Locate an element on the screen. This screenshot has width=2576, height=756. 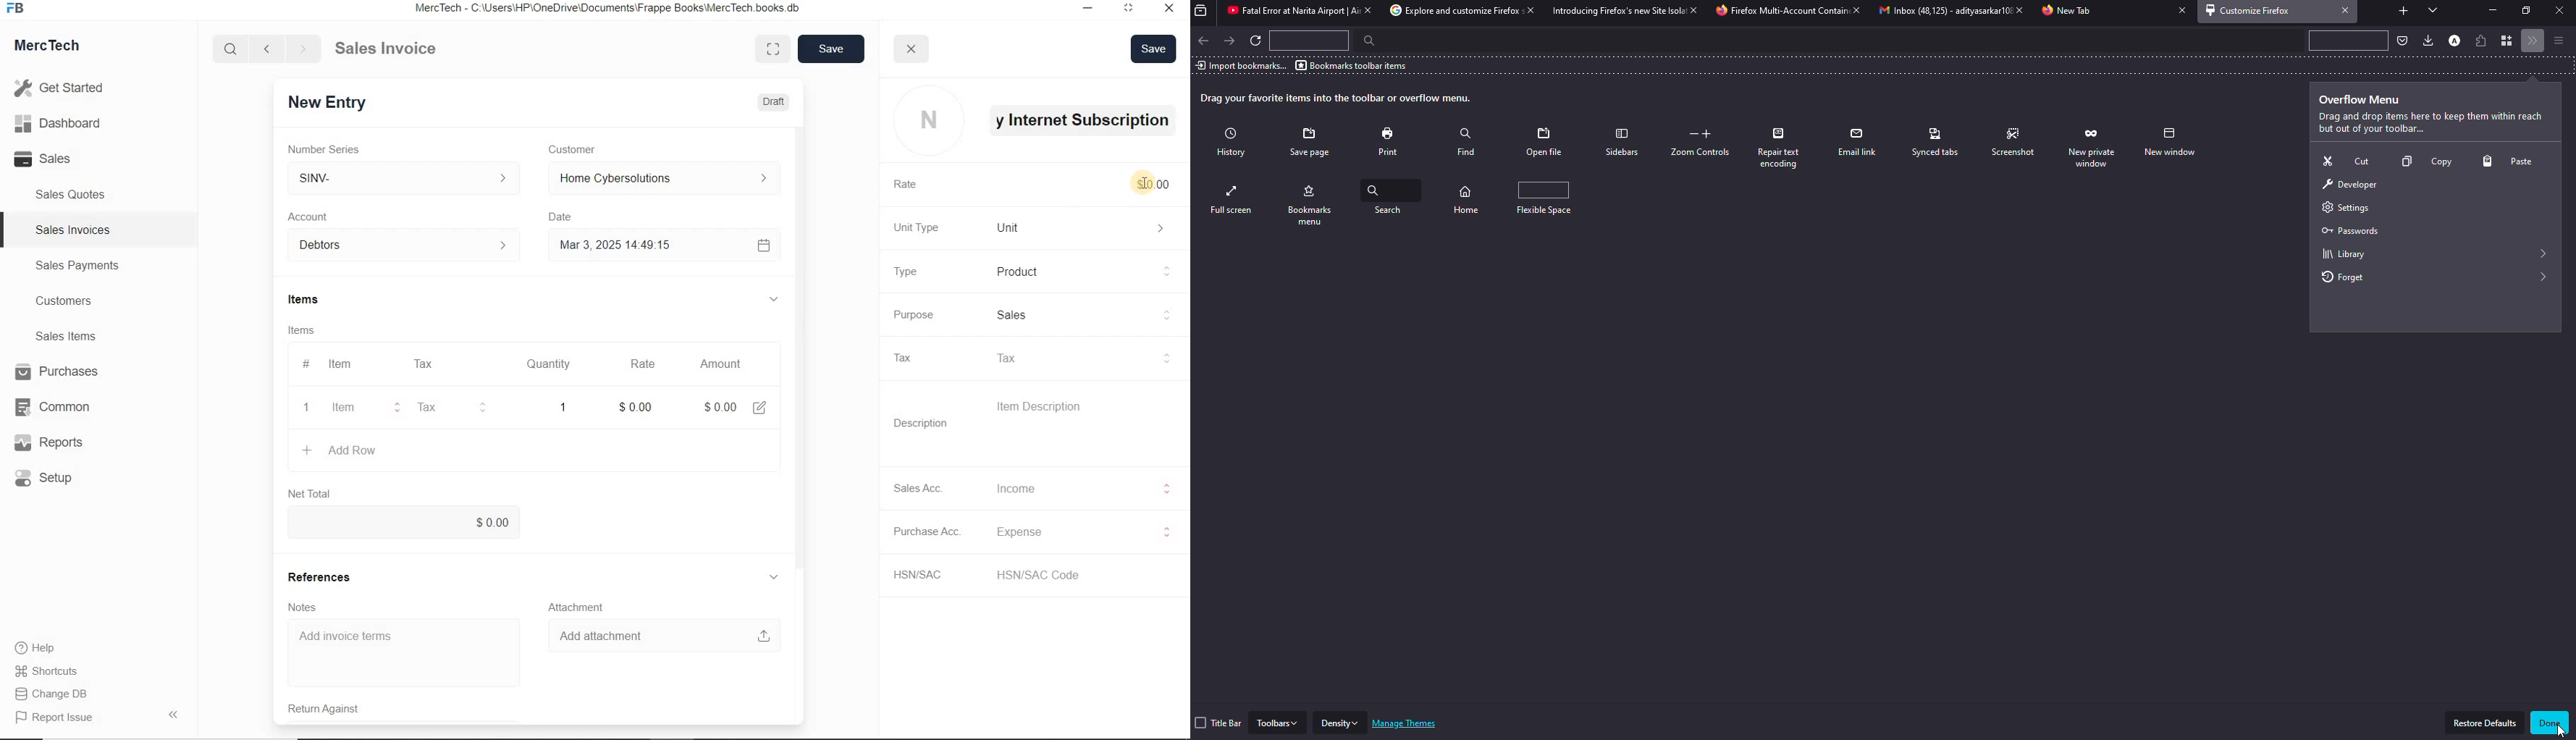
Save is located at coordinates (1155, 48).